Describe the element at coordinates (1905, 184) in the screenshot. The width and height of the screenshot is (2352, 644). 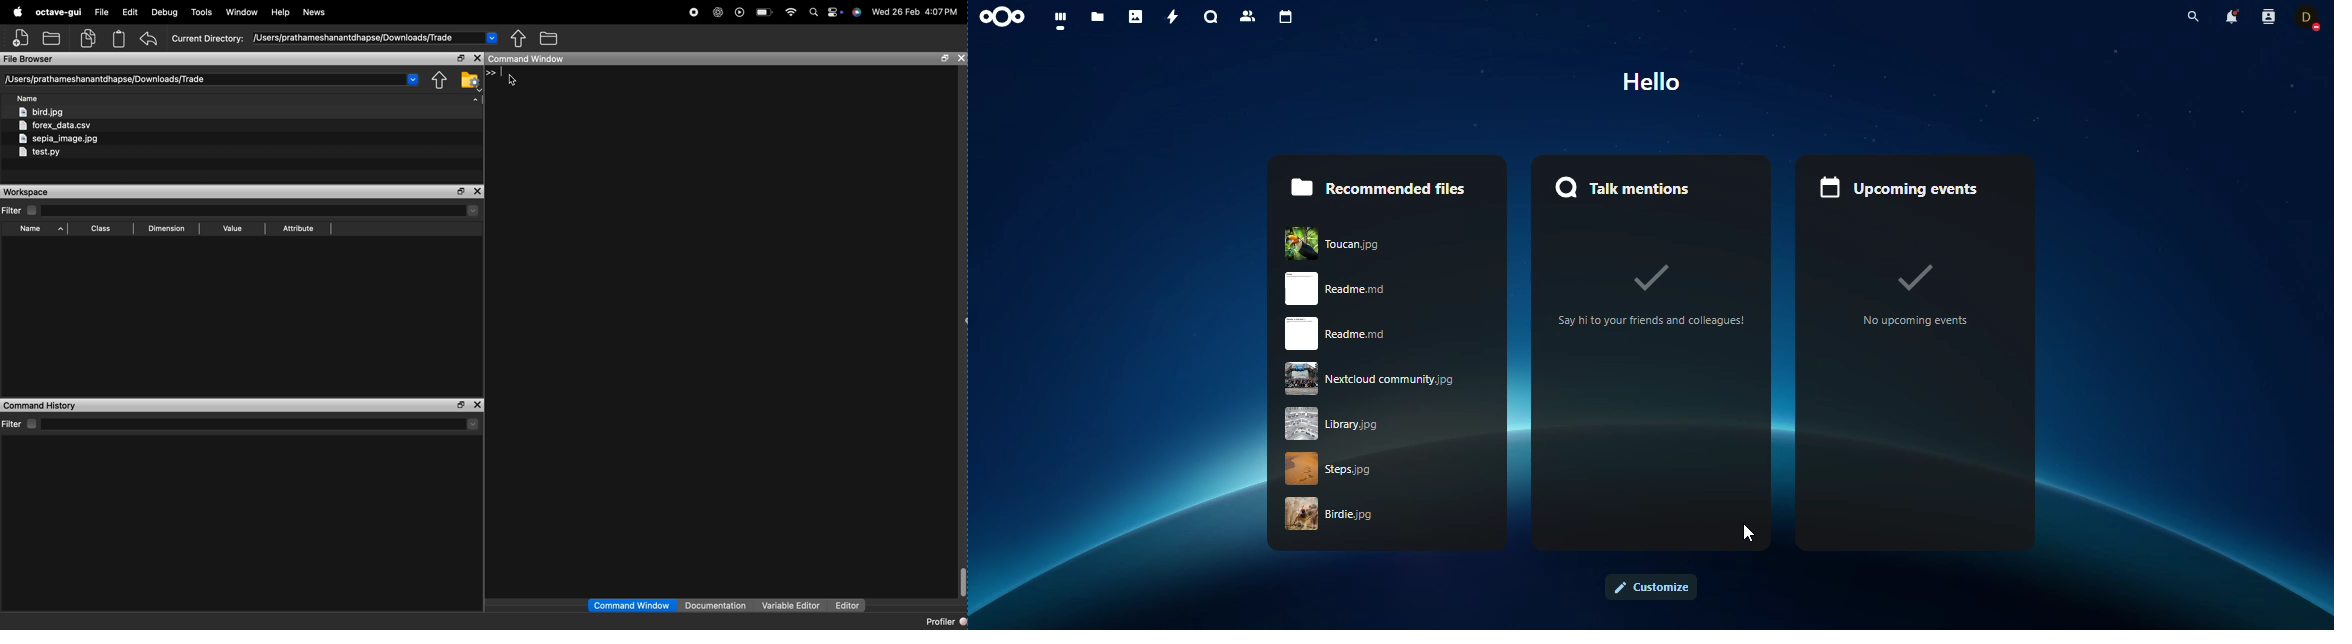
I see `upcoming events` at that location.